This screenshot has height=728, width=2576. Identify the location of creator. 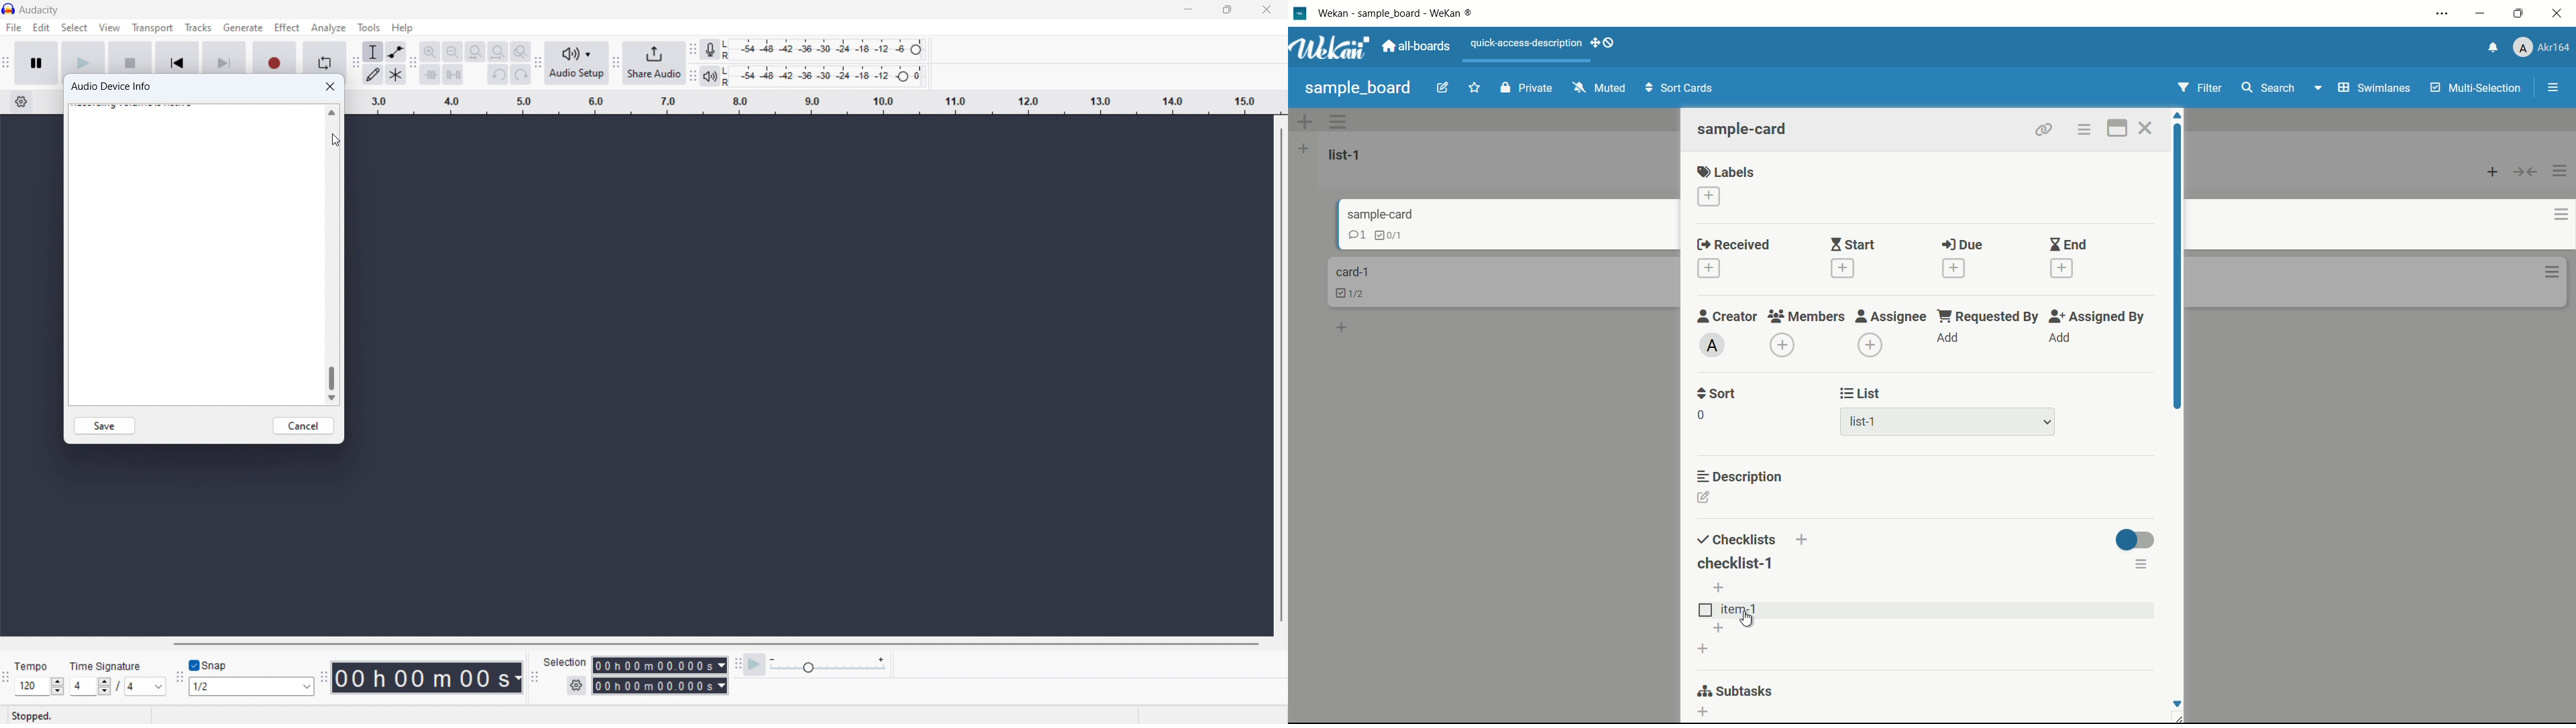
(1727, 316).